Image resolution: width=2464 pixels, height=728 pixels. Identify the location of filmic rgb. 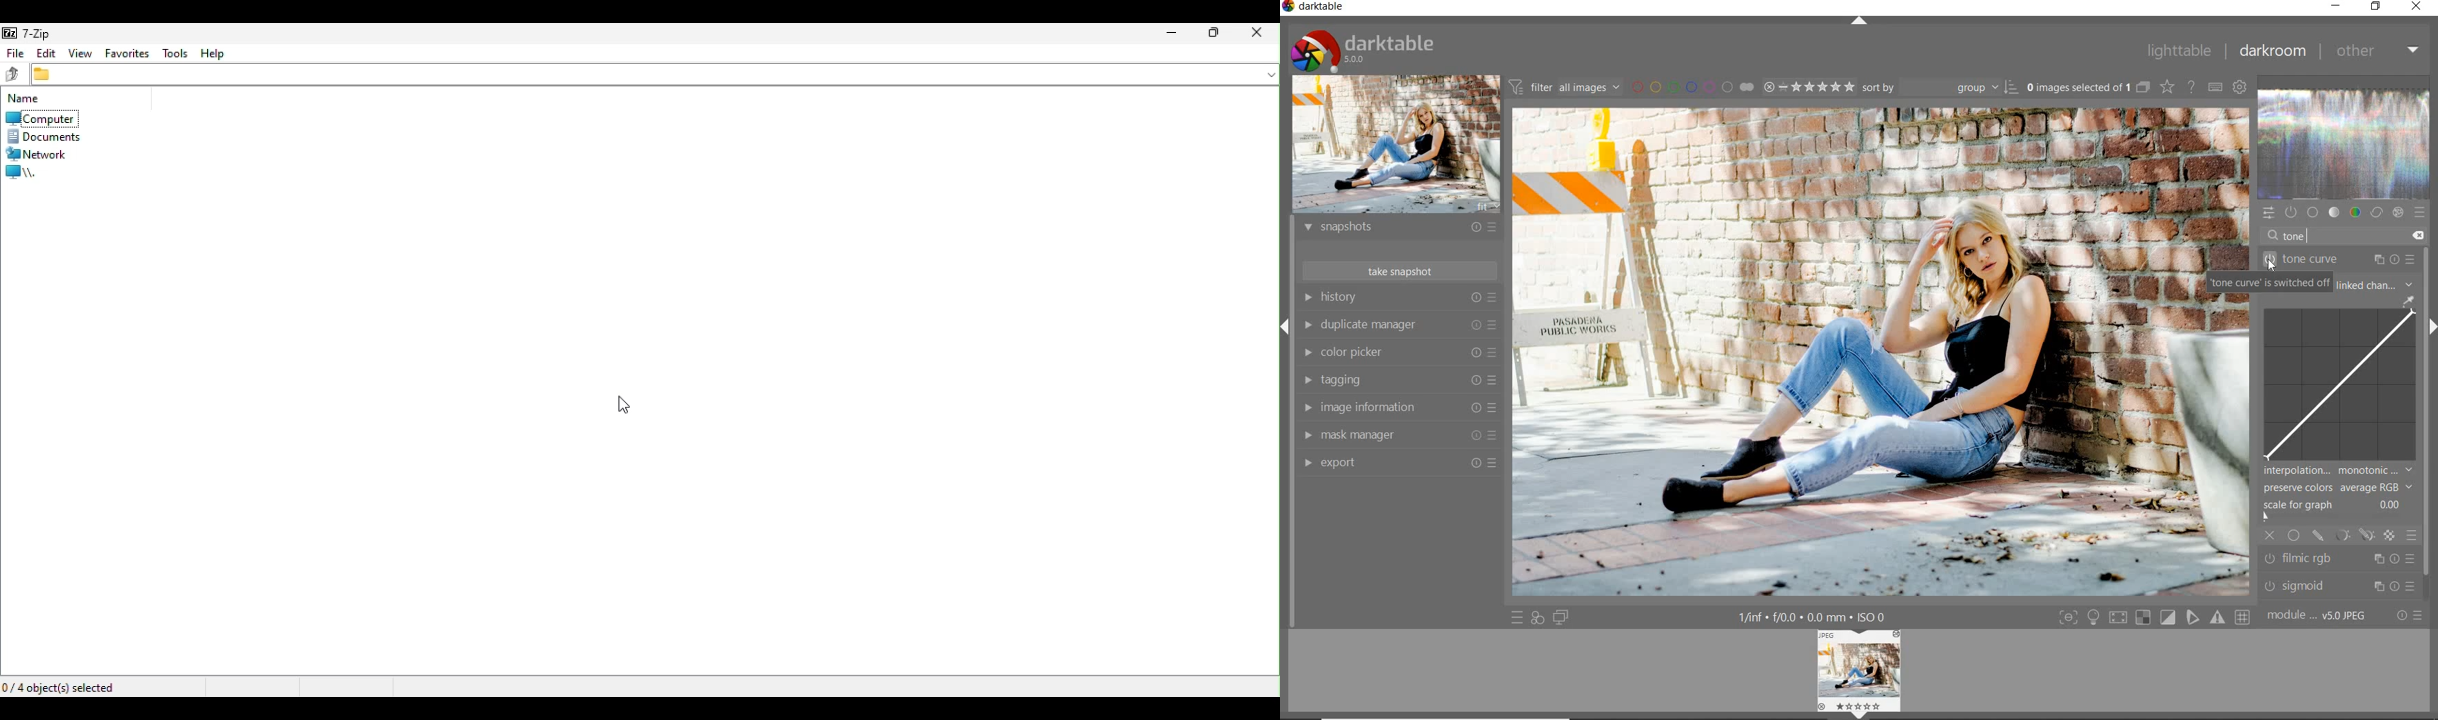
(2340, 559).